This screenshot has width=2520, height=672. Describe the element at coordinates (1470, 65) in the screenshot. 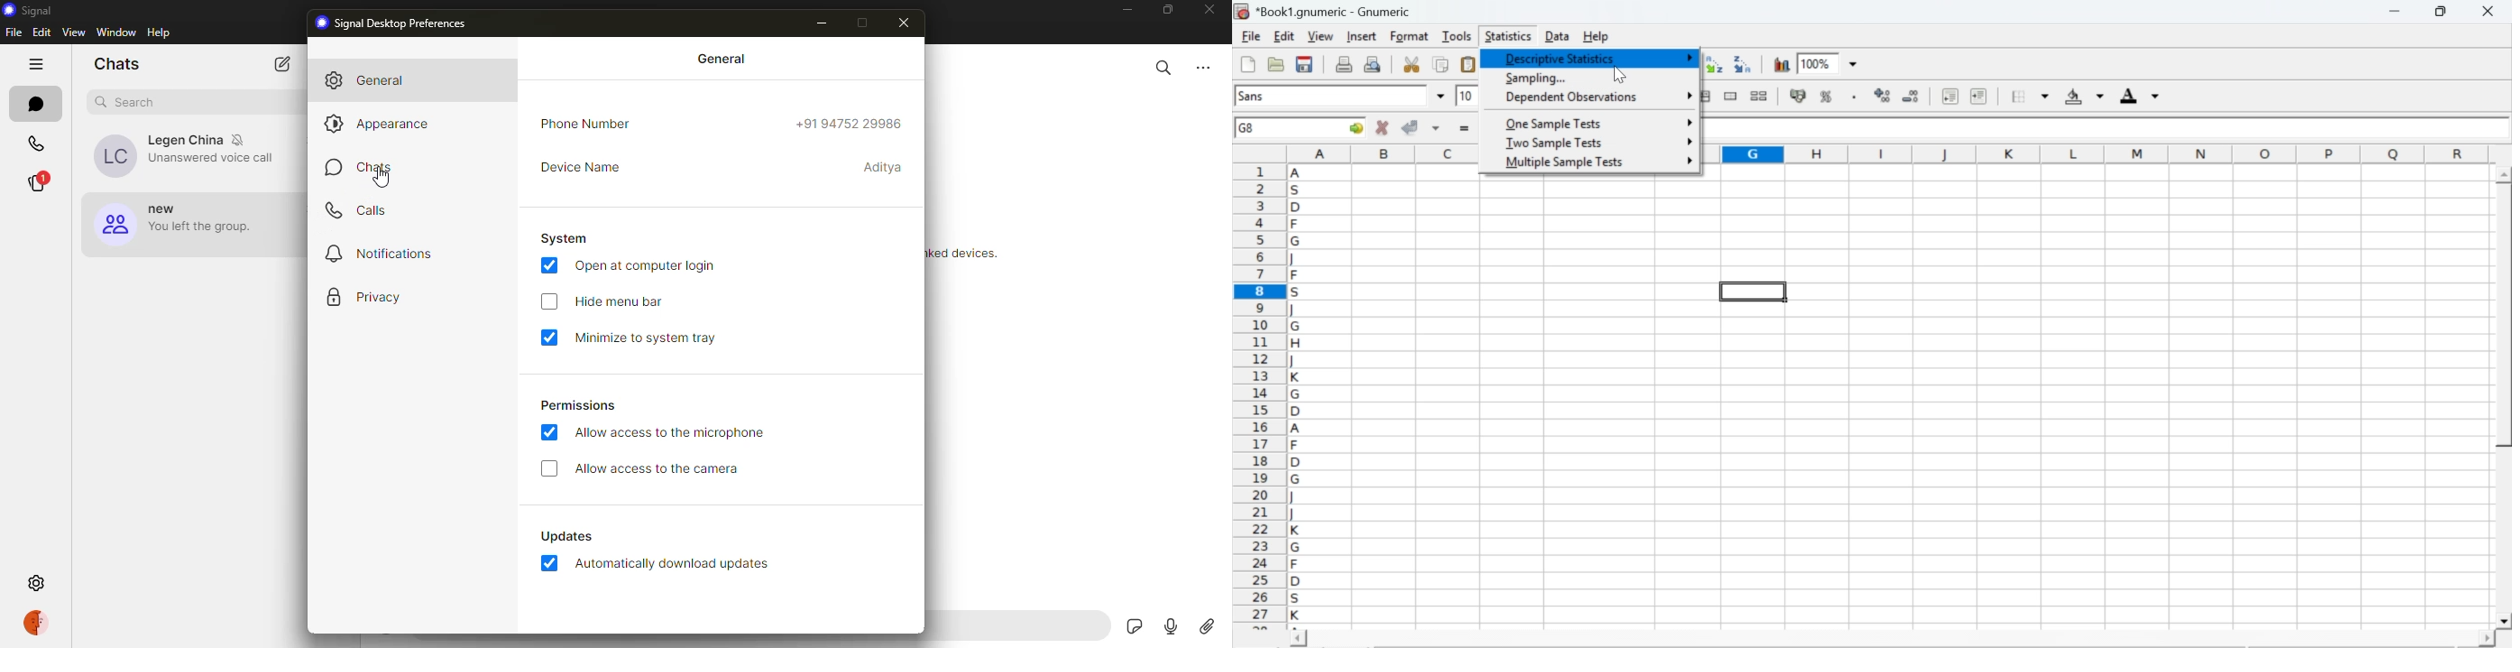

I see `paste` at that location.